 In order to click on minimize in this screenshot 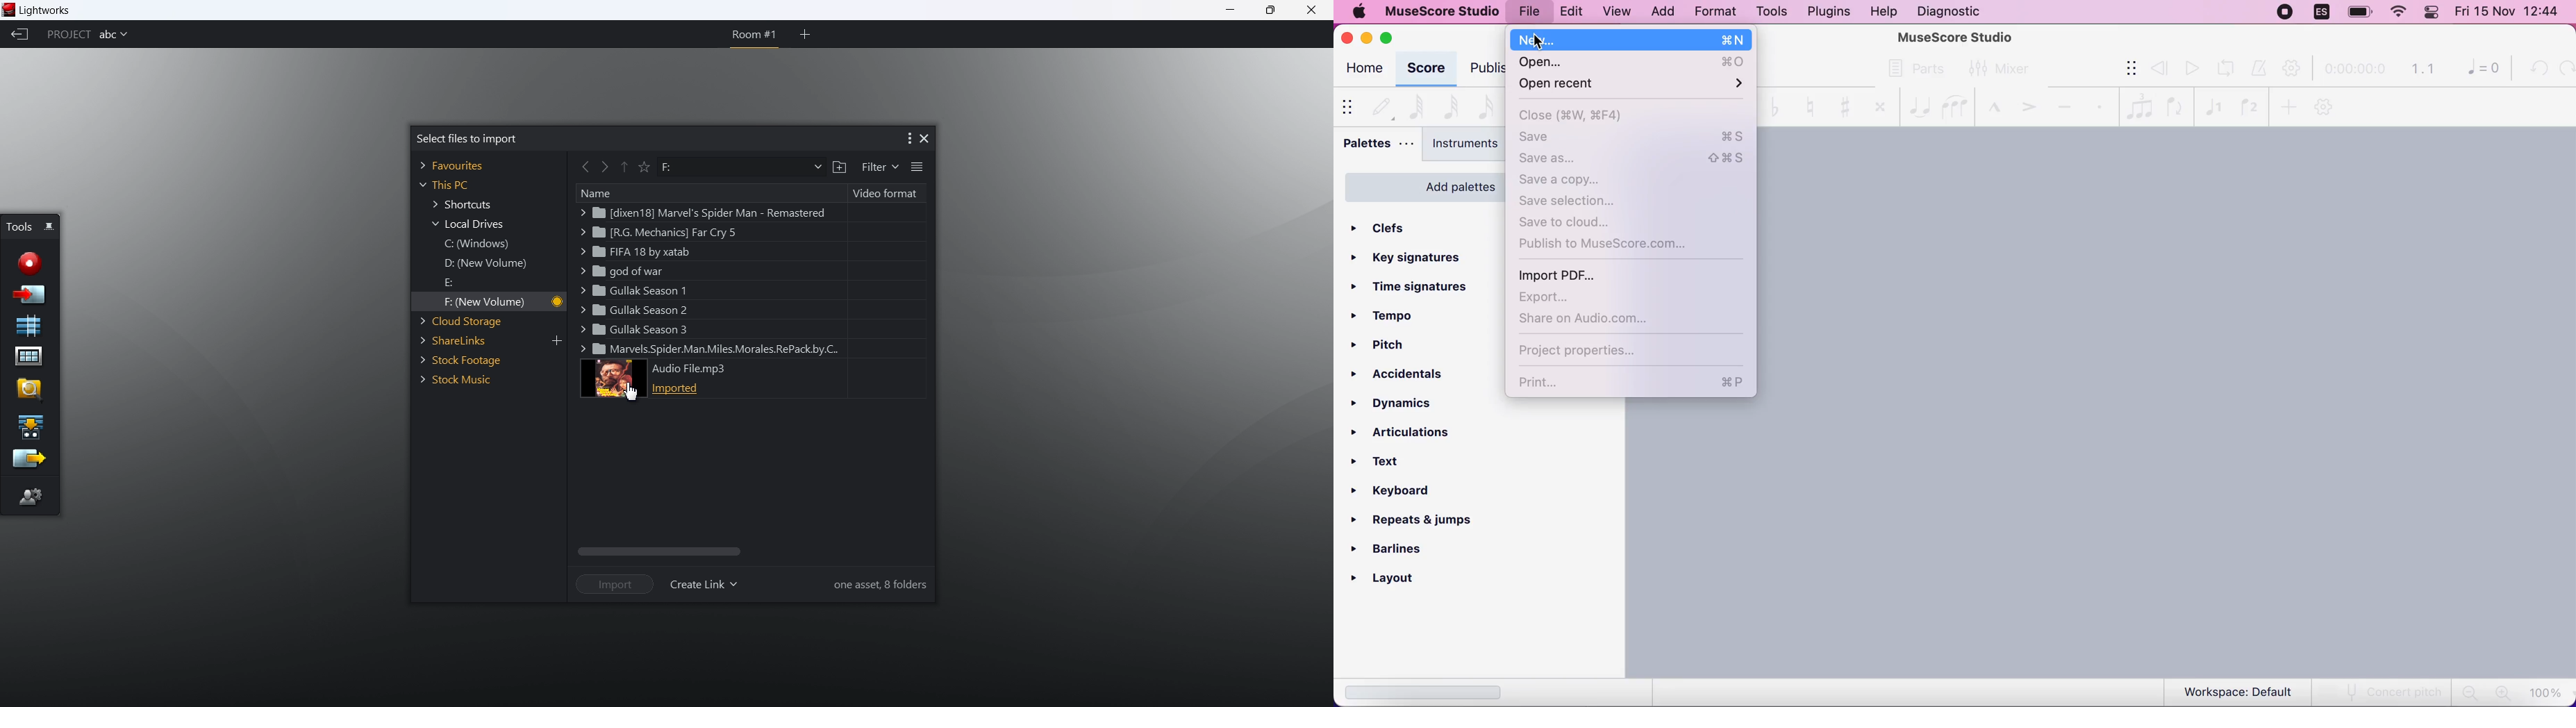, I will do `click(1366, 35)`.